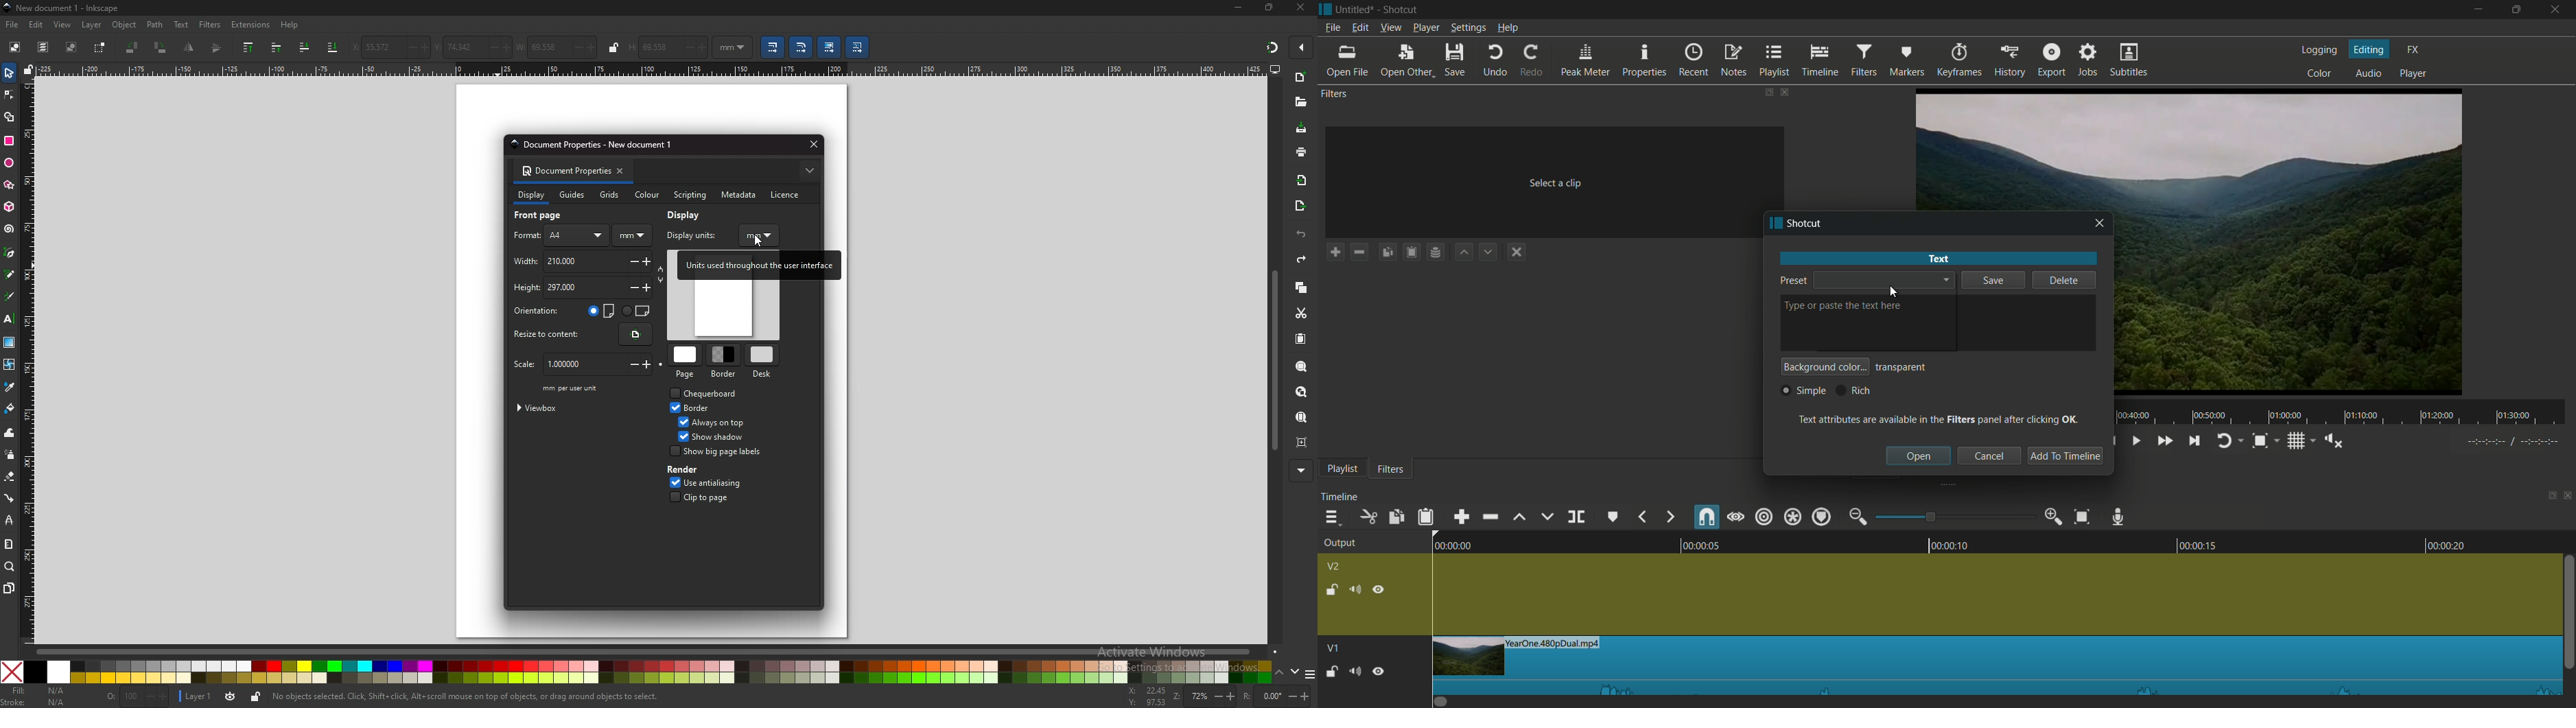  Describe the element at coordinates (2009, 61) in the screenshot. I see `history` at that location.